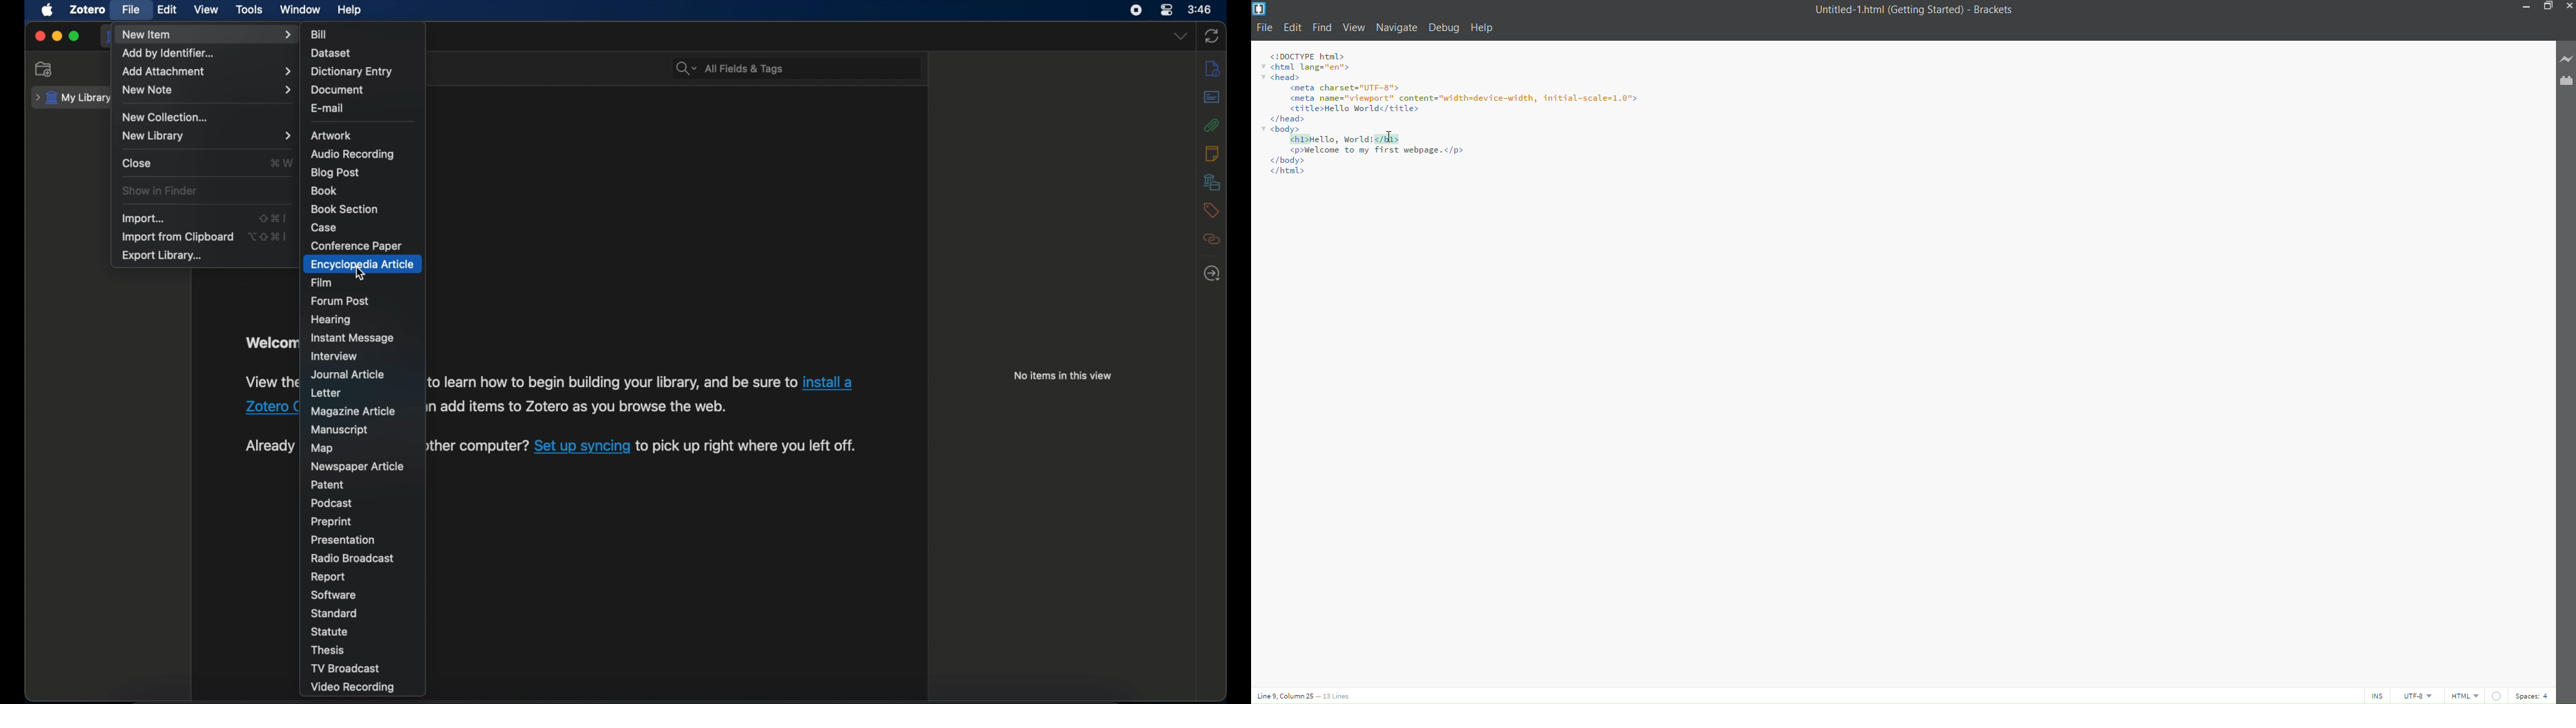 This screenshot has height=728, width=2576. Describe the element at coordinates (2563, 81) in the screenshot. I see `extension manager` at that location.